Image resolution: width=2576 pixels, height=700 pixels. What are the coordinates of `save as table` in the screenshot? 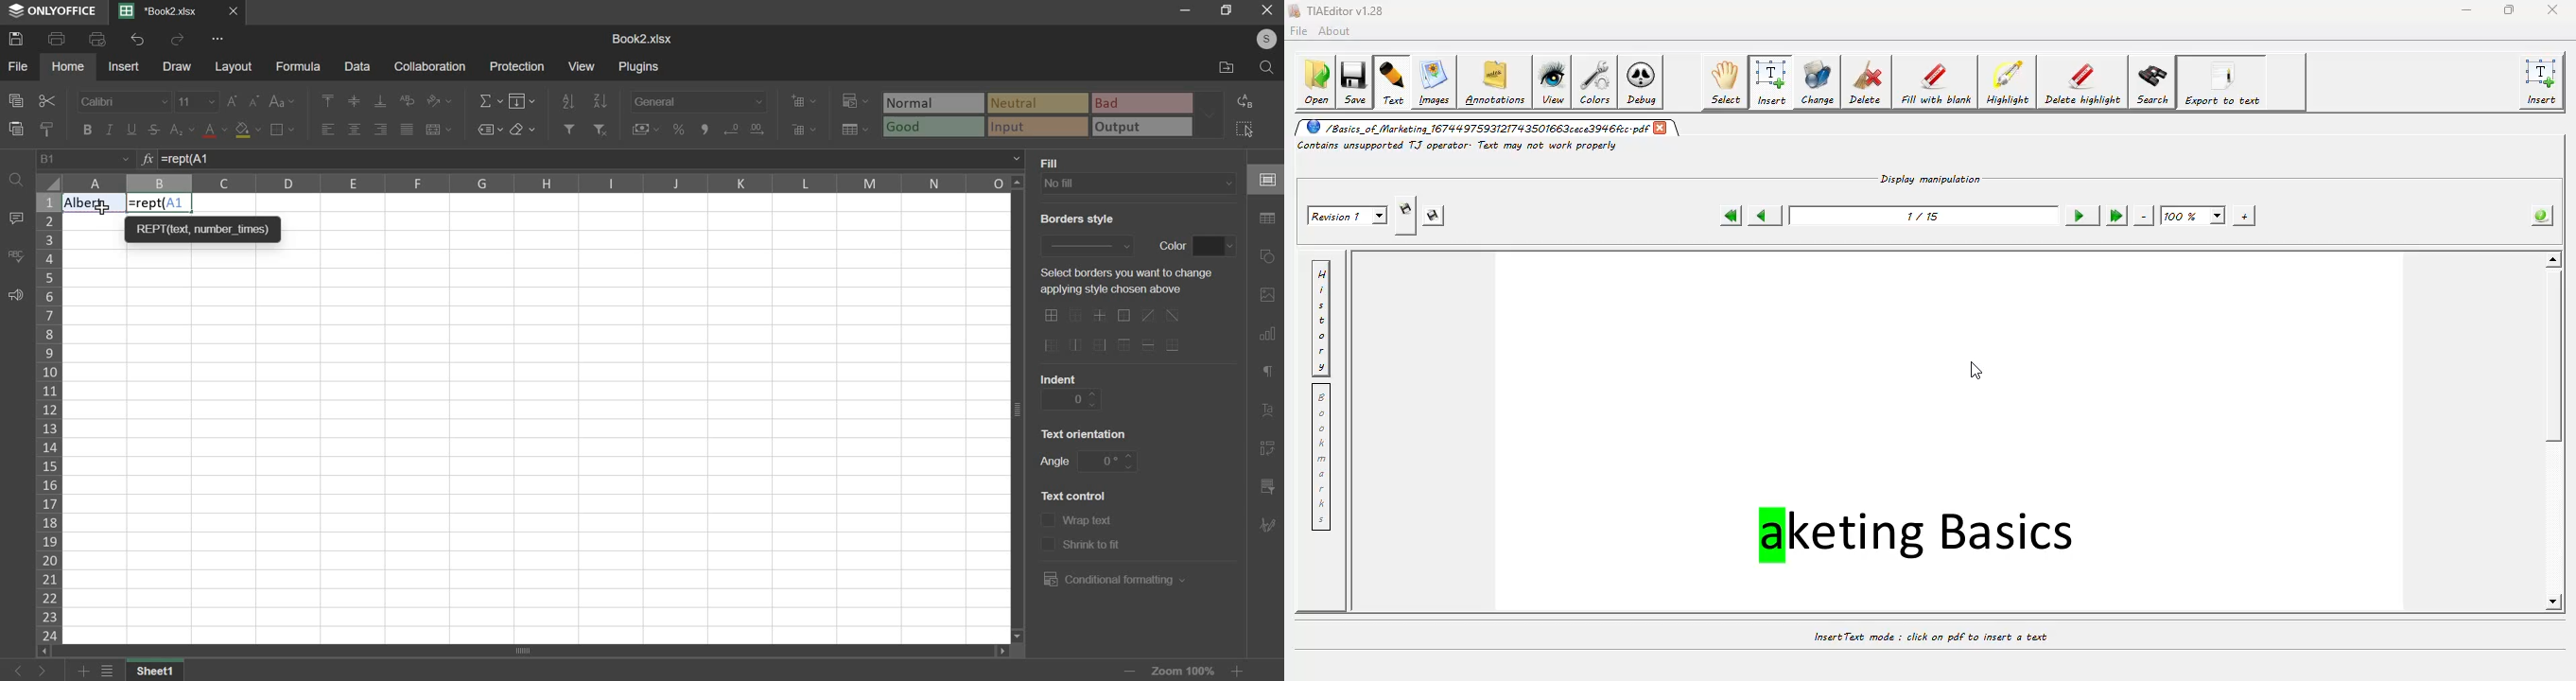 It's located at (855, 129).